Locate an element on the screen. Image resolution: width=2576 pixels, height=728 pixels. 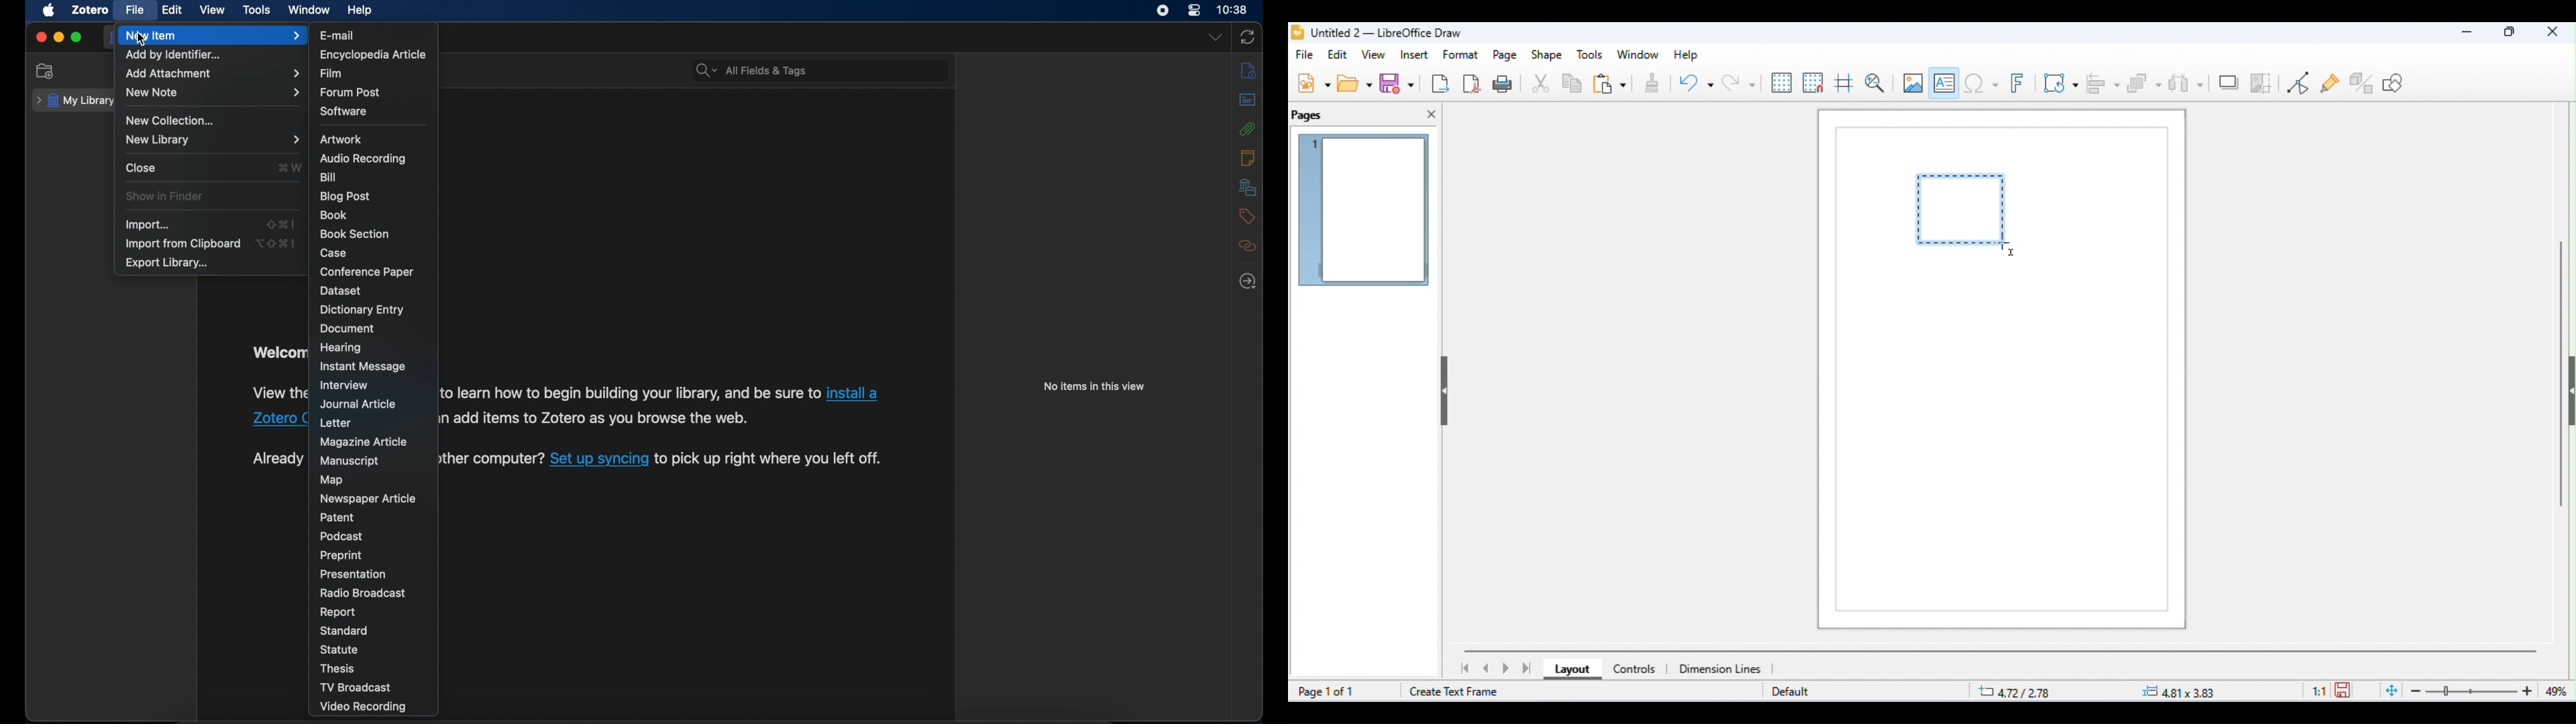
shortcut is located at coordinates (276, 243).